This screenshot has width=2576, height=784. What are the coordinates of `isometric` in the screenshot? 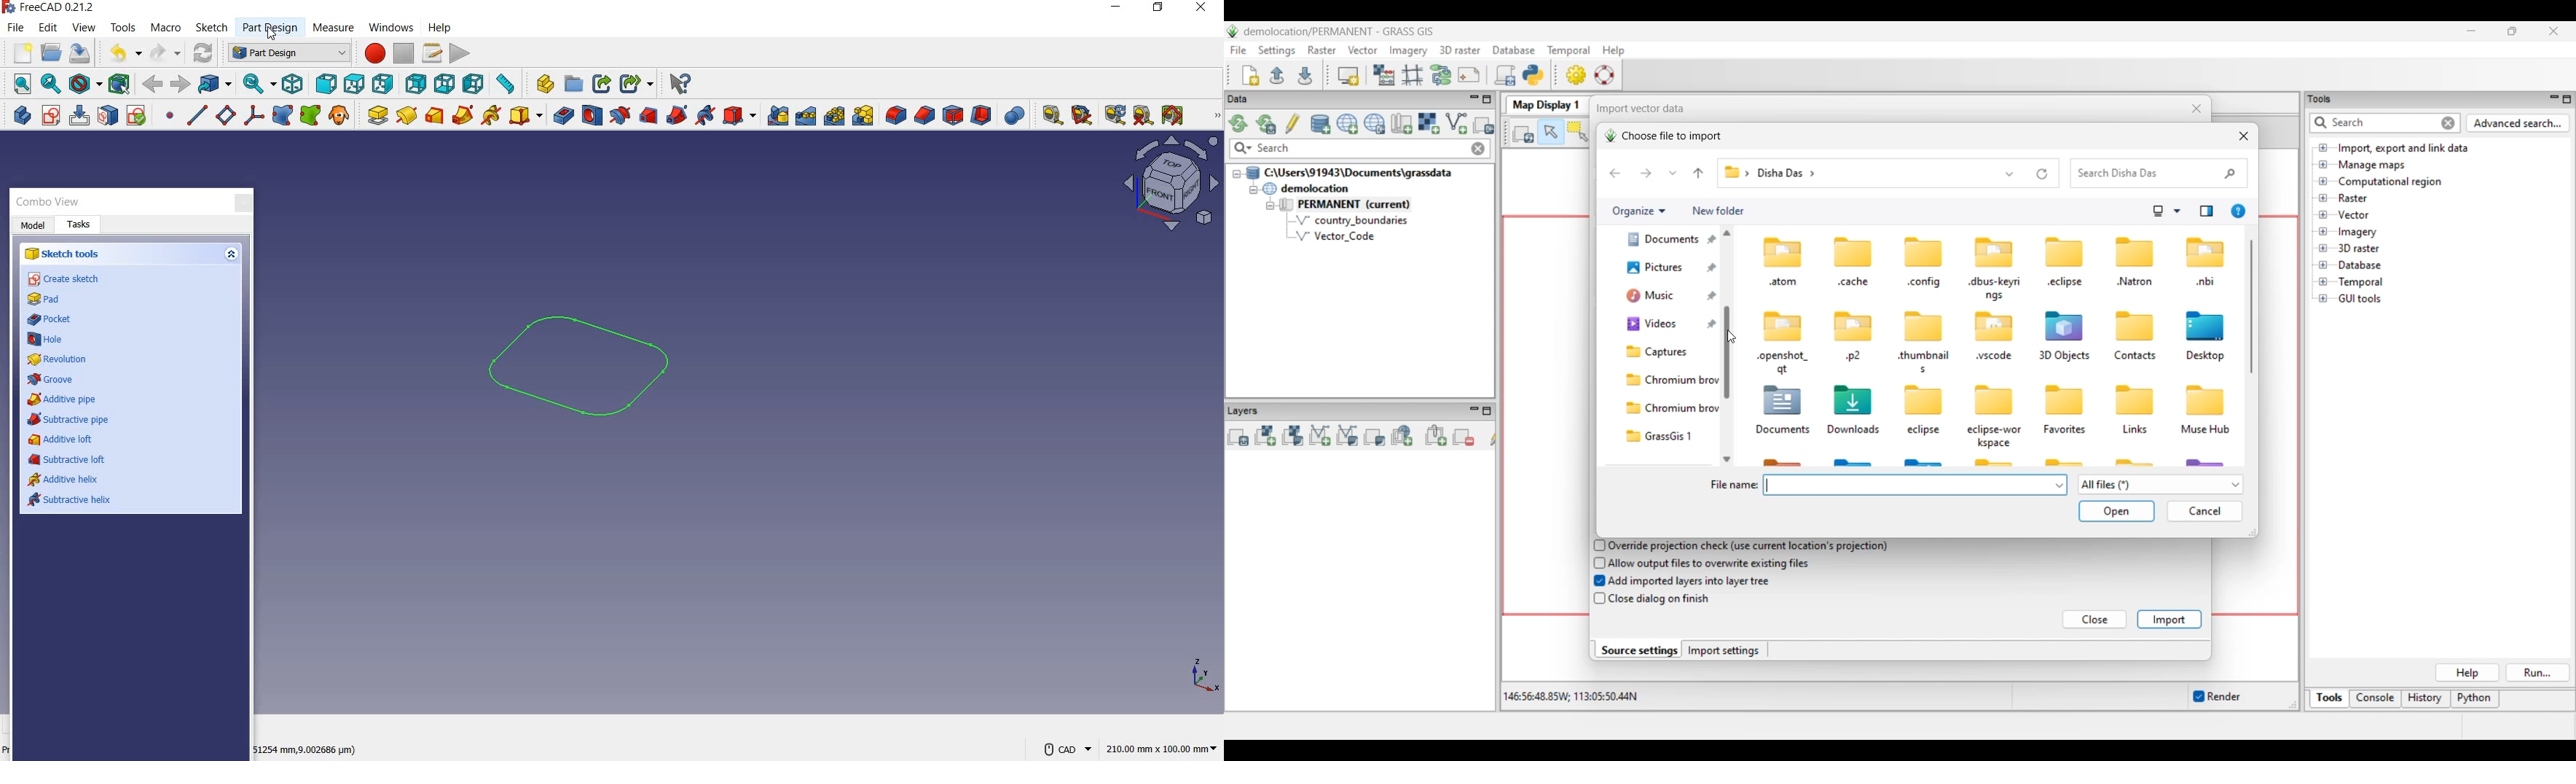 It's located at (294, 85).